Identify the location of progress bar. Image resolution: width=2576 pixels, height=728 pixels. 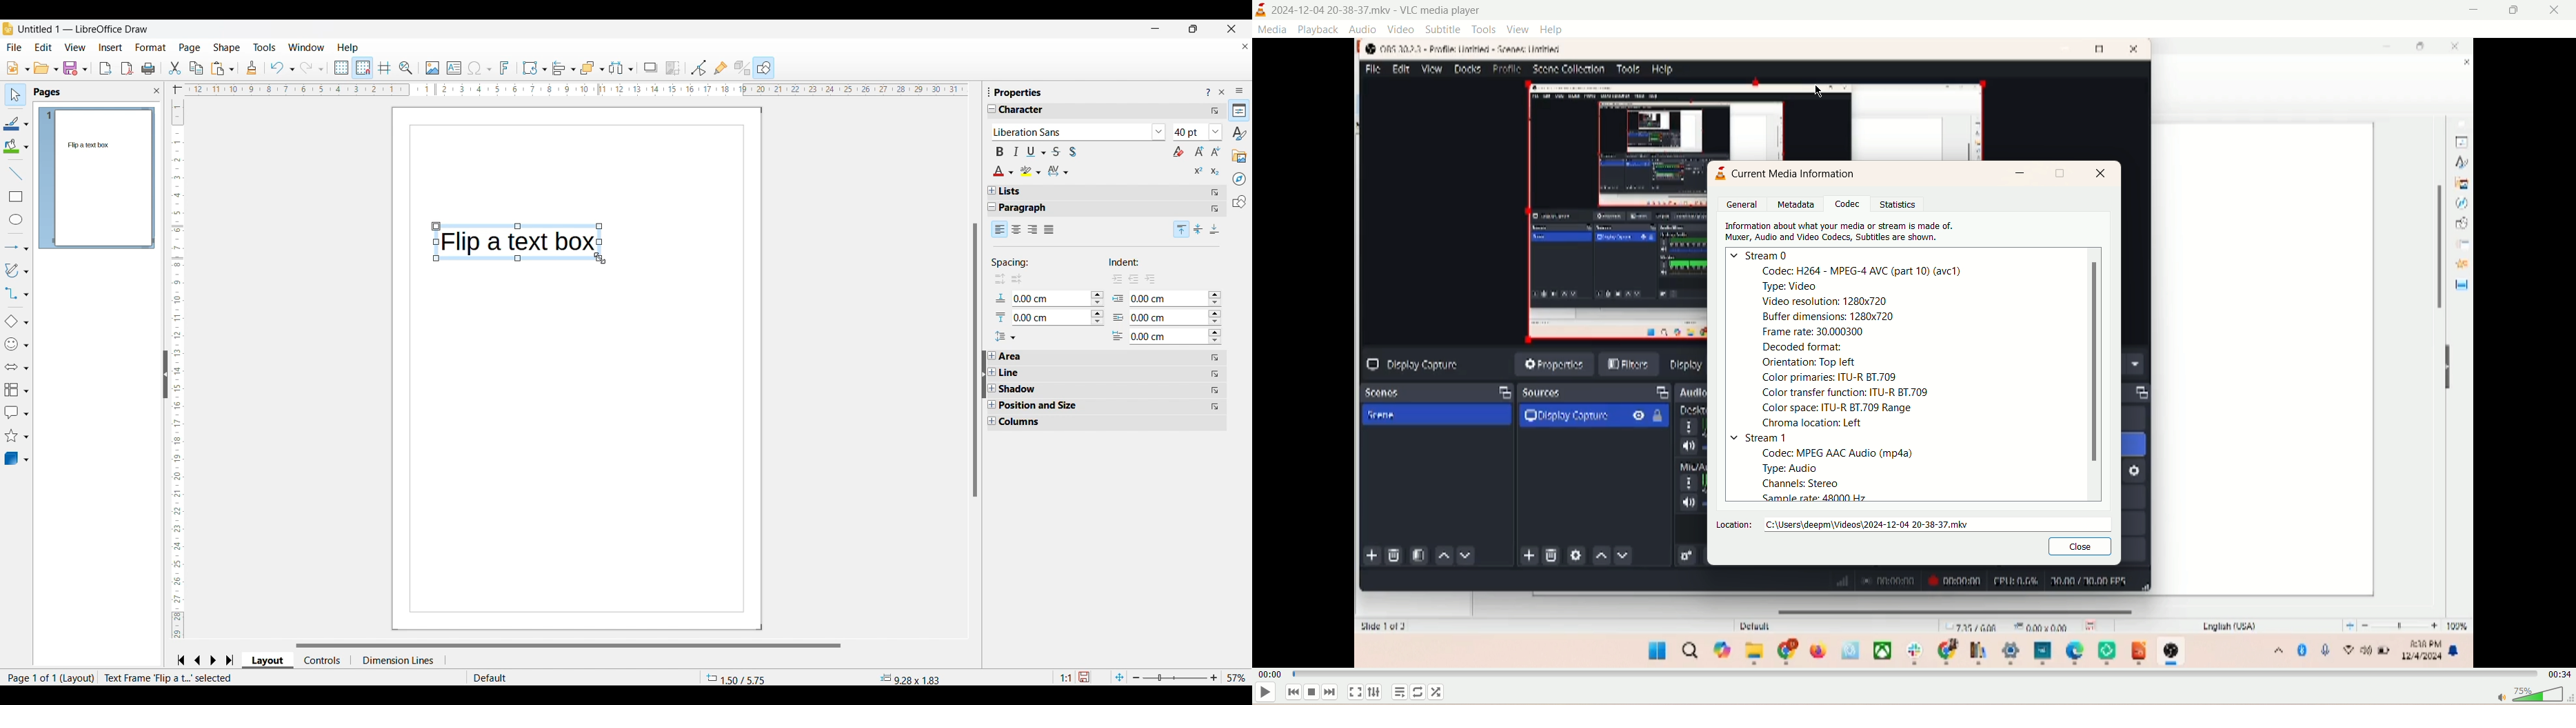
(1918, 675).